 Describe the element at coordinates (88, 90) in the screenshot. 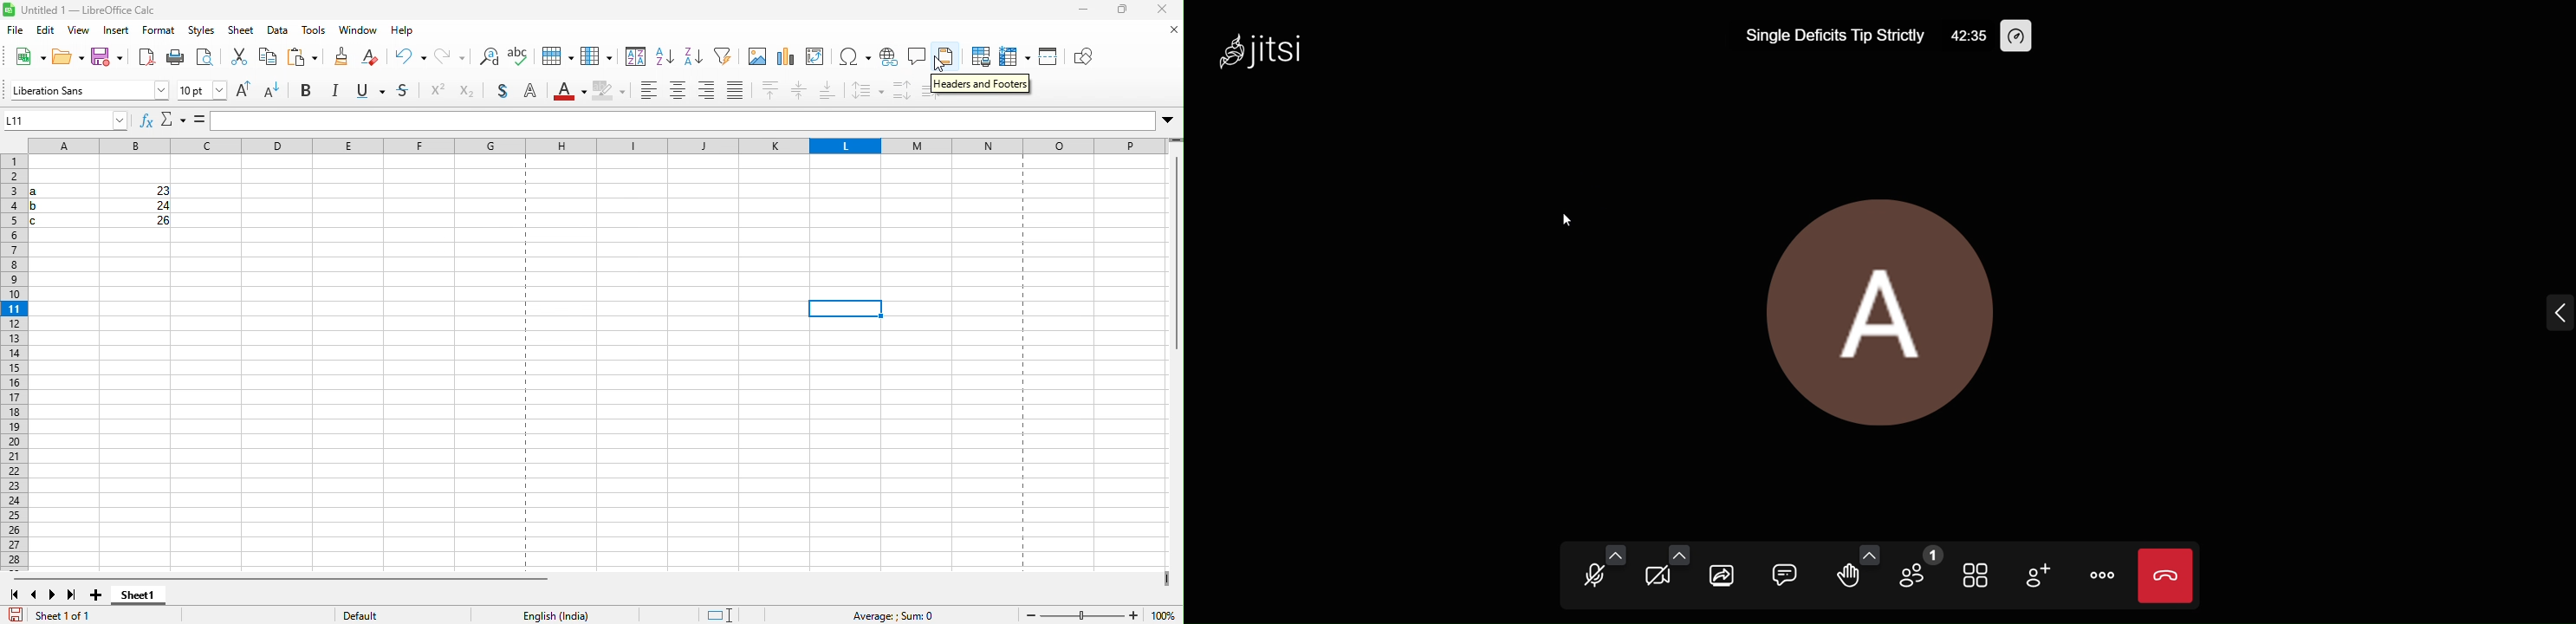

I see `font name` at that location.